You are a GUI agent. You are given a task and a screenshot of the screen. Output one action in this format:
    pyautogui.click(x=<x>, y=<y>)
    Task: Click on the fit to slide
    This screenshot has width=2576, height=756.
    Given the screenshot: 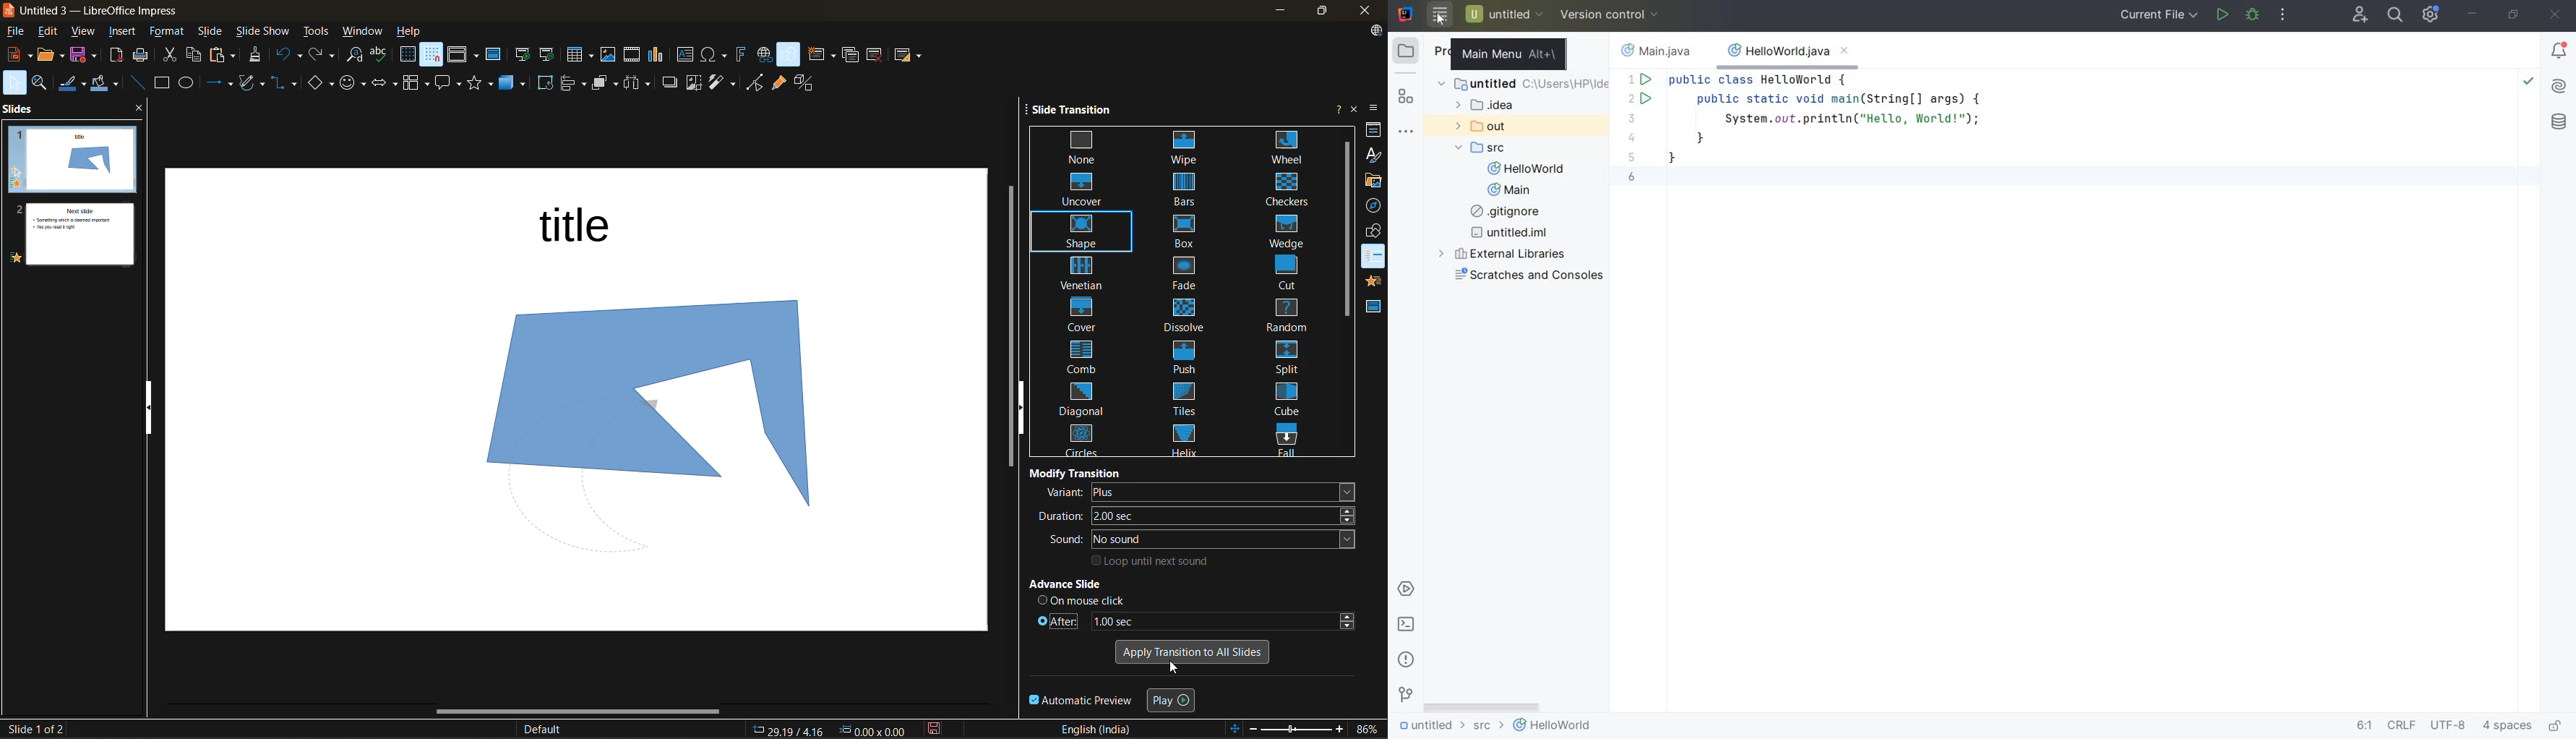 What is the action you would take?
    pyautogui.click(x=1237, y=727)
    